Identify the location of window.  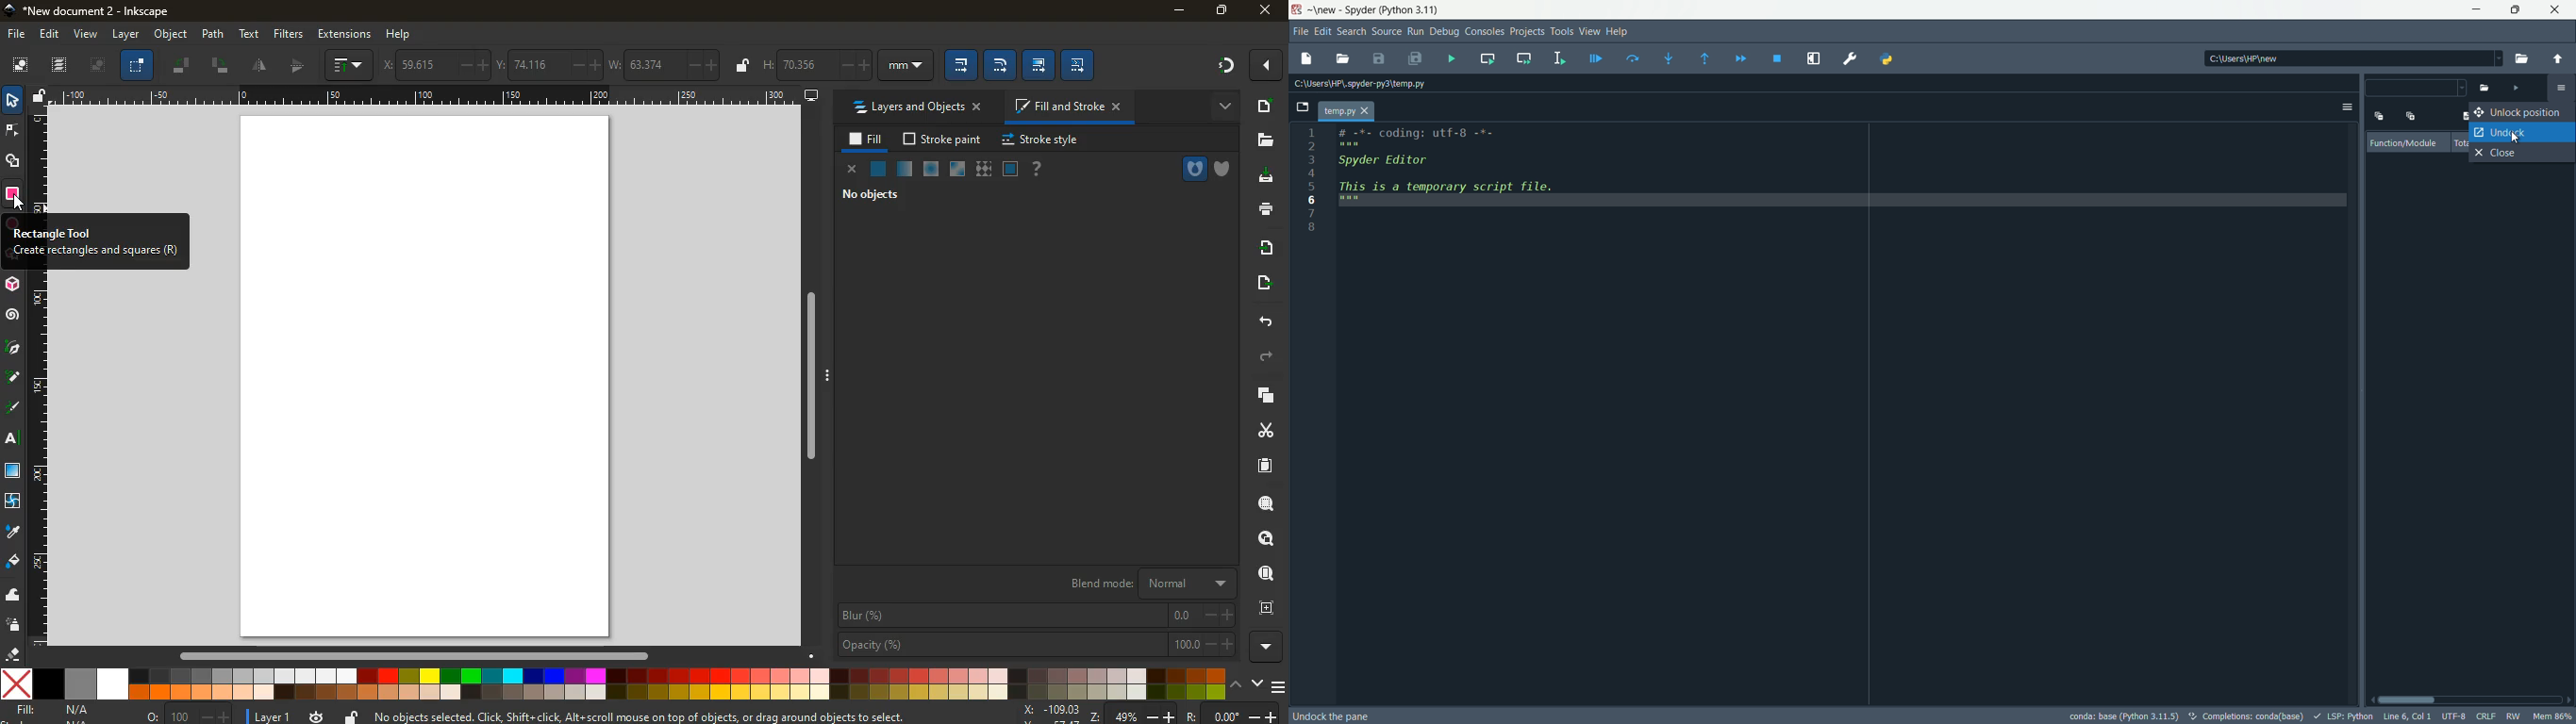
(956, 169).